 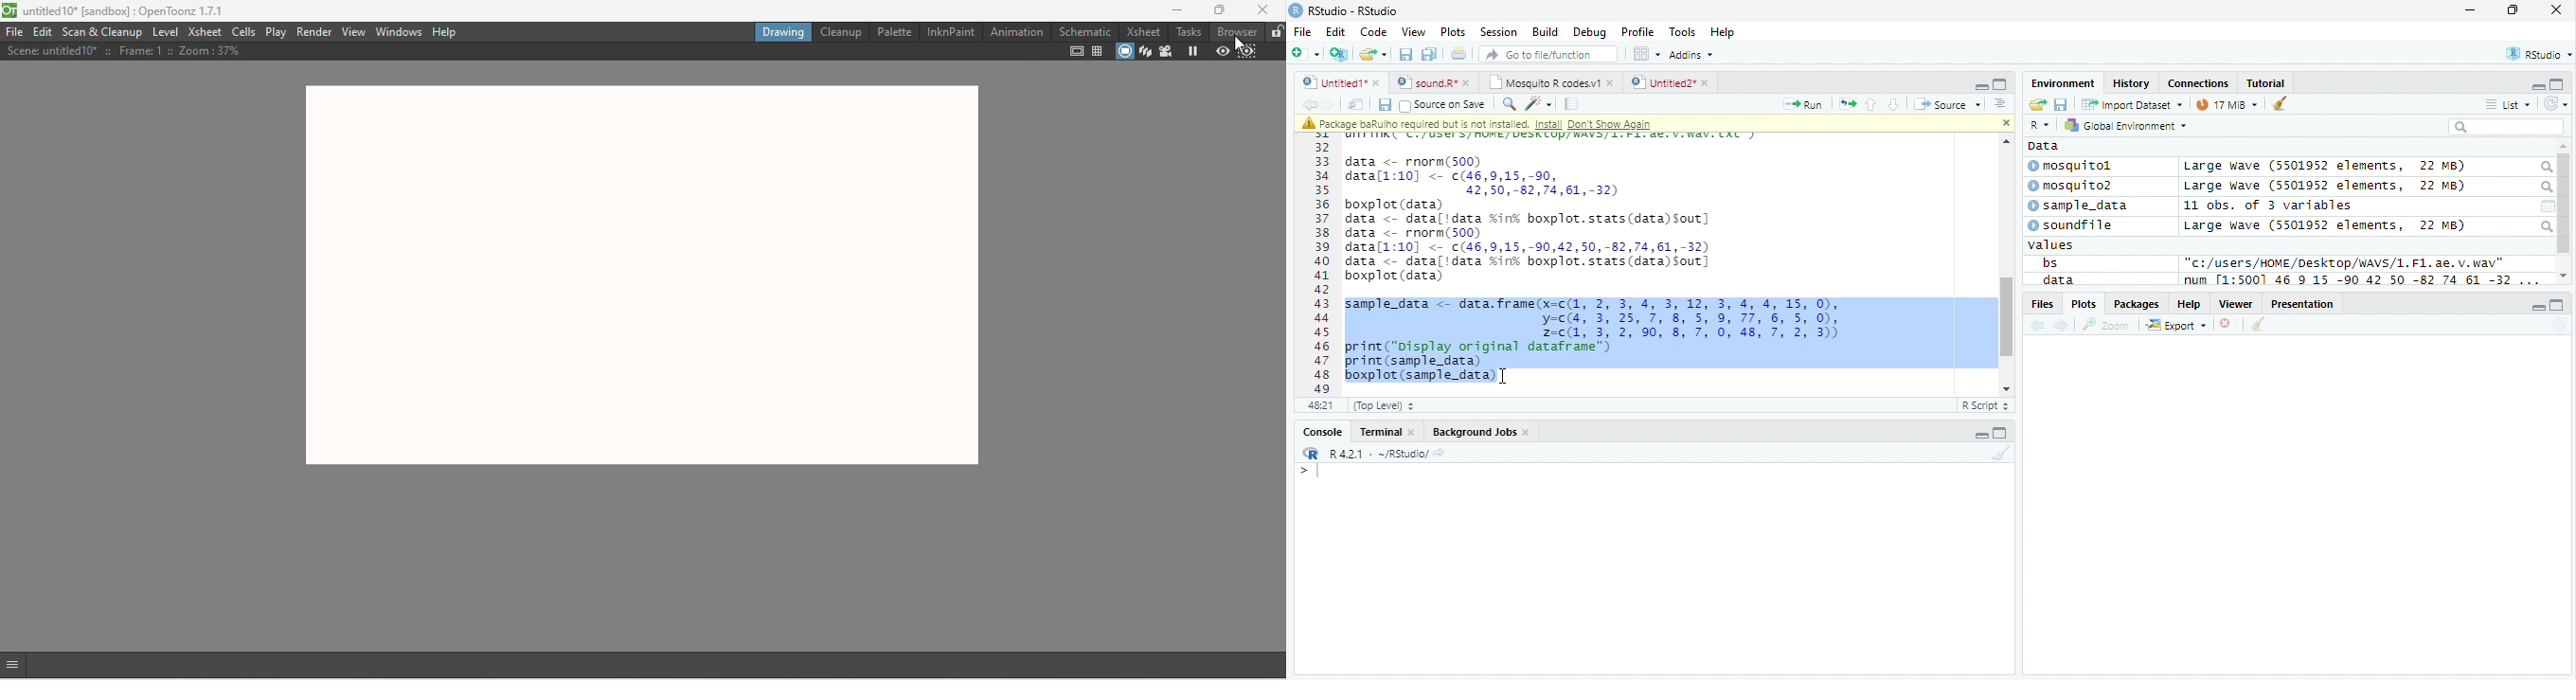 What do you see at coordinates (1191, 51) in the screenshot?
I see `Freeze` at bounding box center [1191, 51].